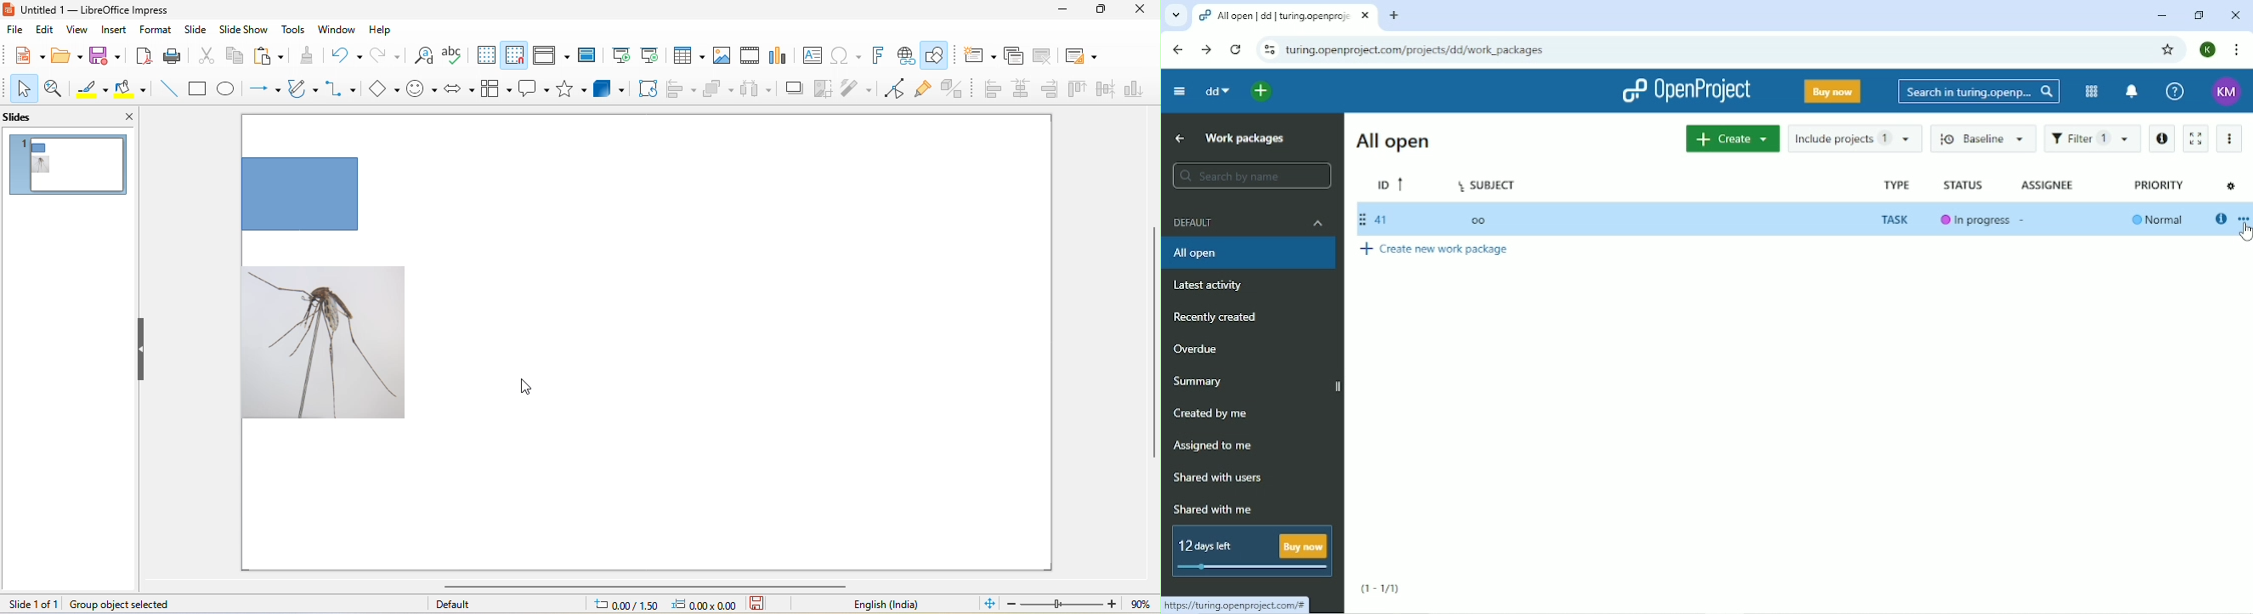 The width and height of the screenshot is (2268, 616). I want to click on line color, so click(92, 88).